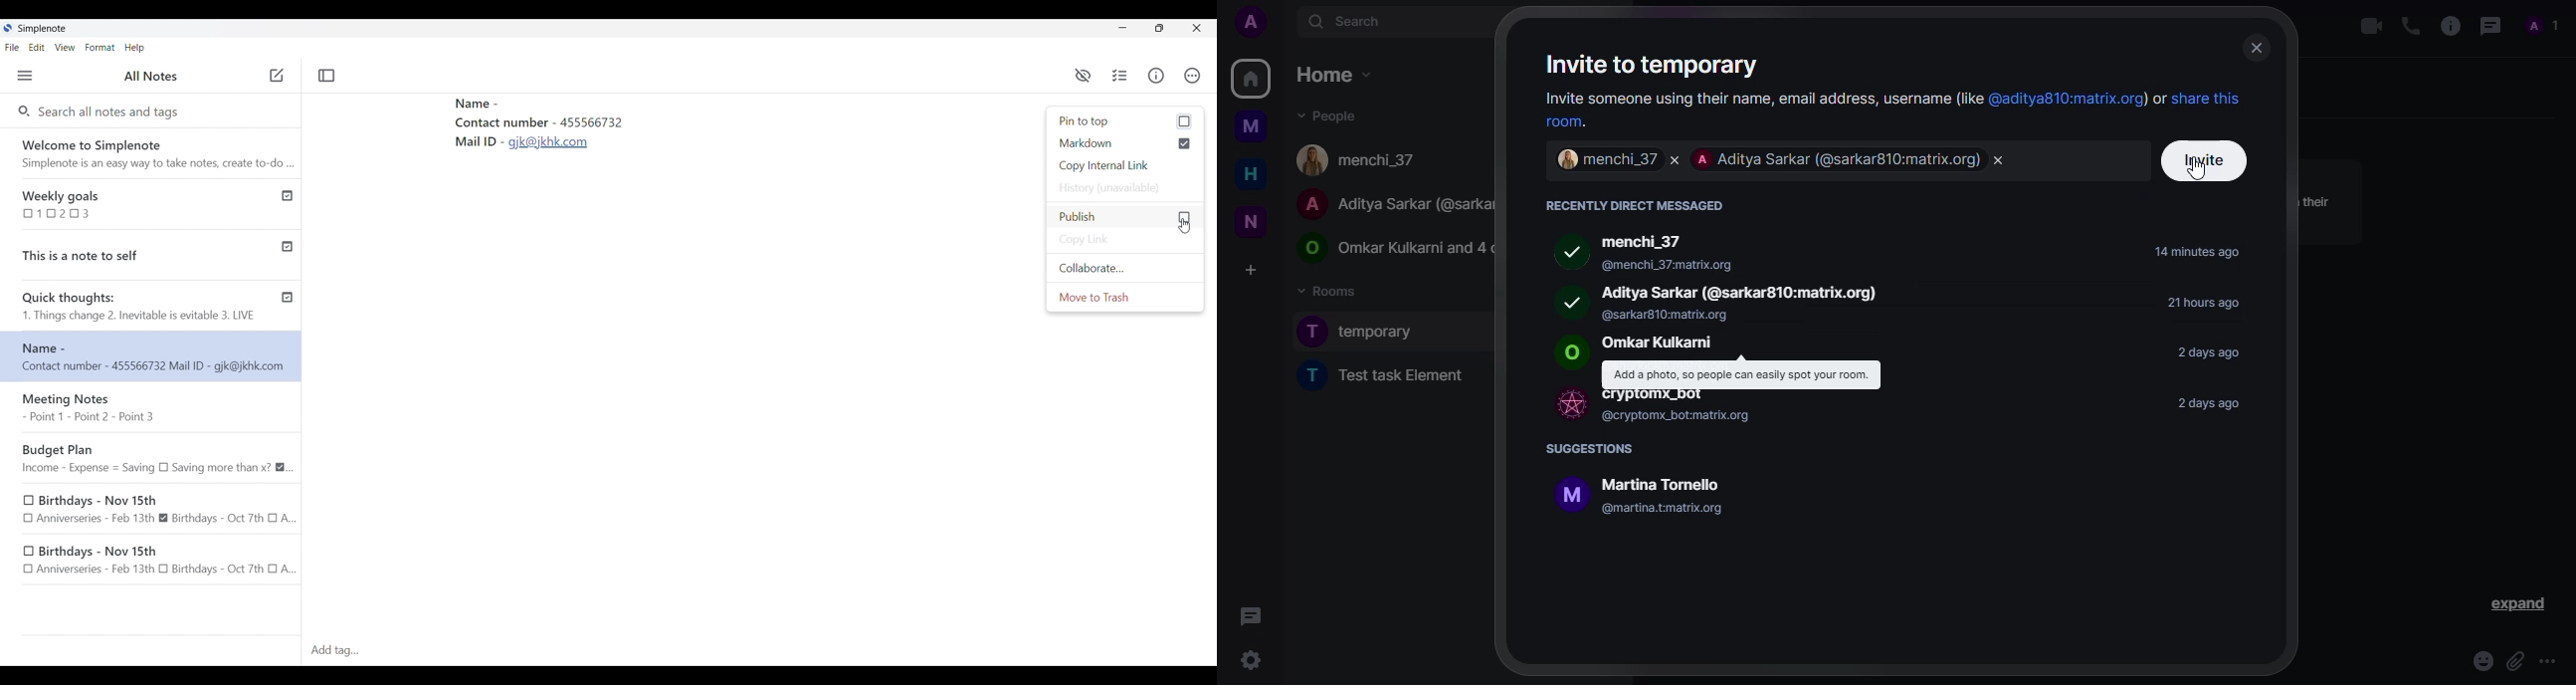 The height and width of the screenshot is (700, 2576). What do you see at coordinates (1126, 122) in the screenshot?
I see `Click to Pin to top` at bounding box center [1126, 122].